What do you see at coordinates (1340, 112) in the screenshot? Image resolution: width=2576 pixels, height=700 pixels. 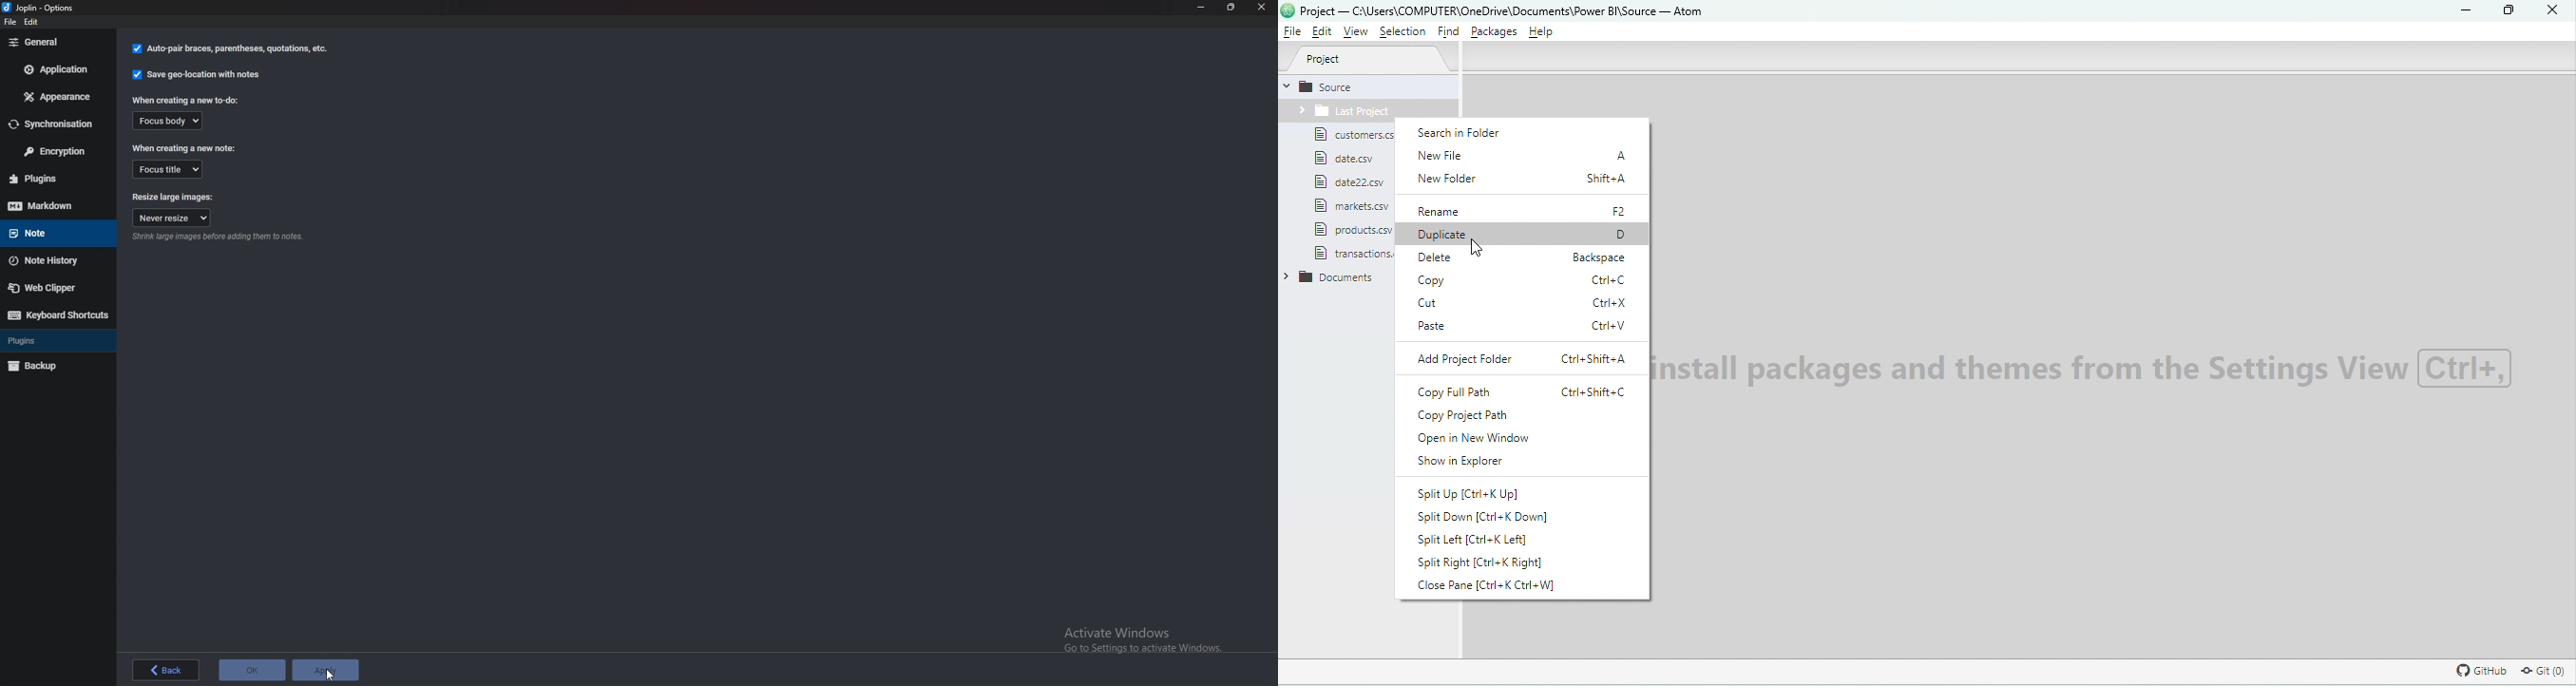 I see `Folder` at bounding box center [1340, 112].